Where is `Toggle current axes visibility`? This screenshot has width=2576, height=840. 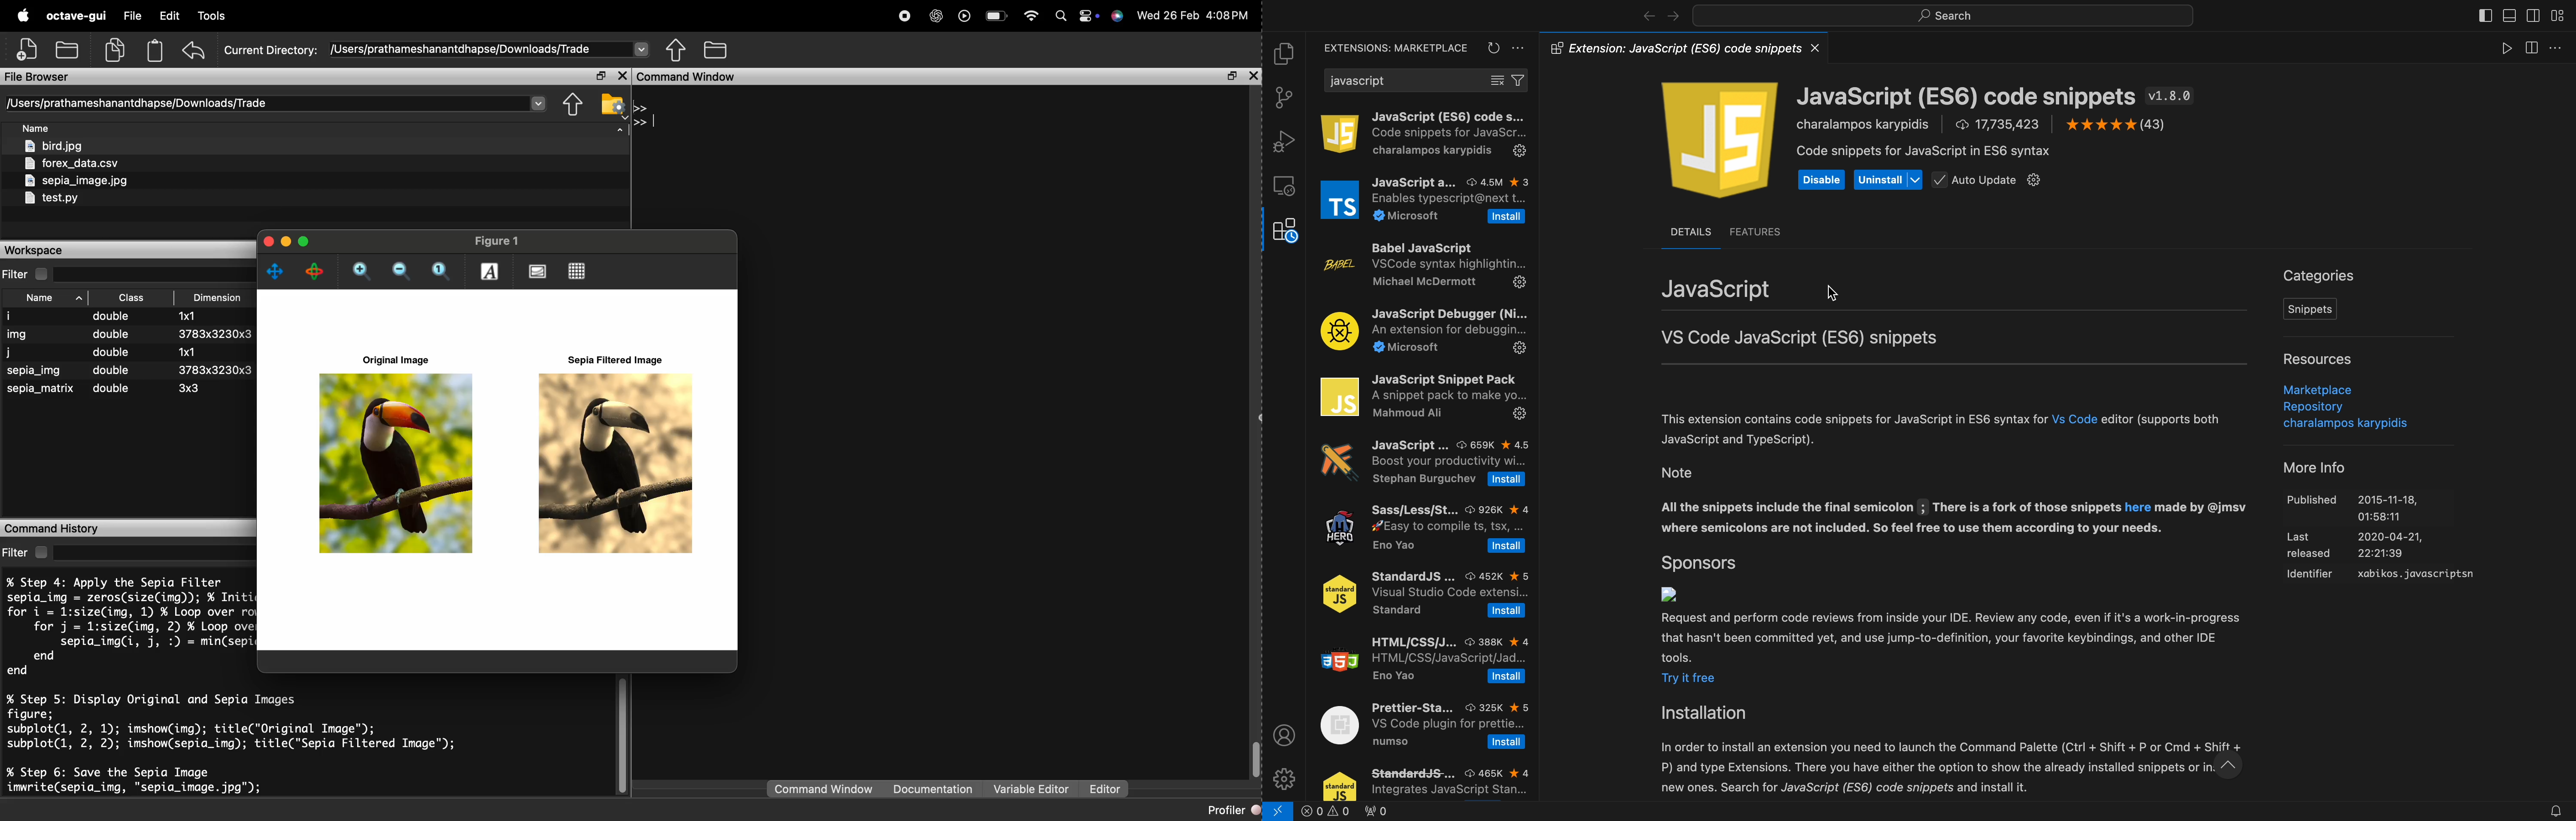 Toggle current axes visibility is located at coordinates (538, 272).